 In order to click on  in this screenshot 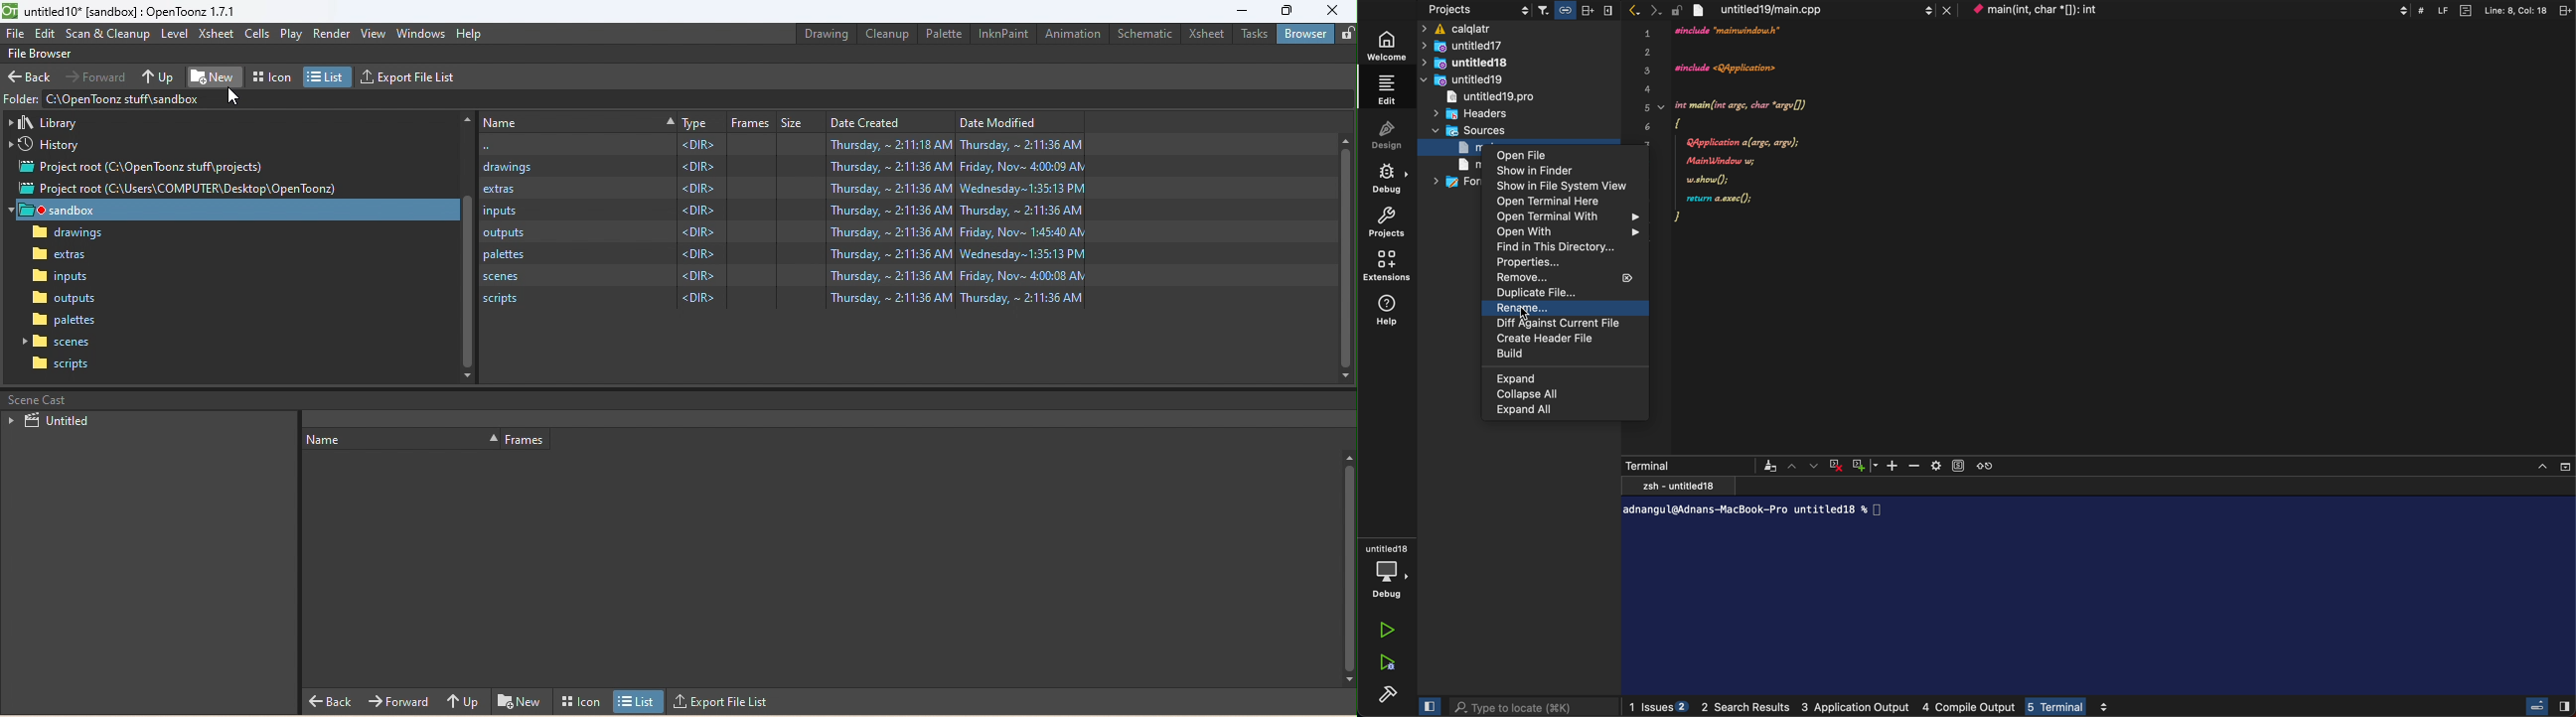, I will do `click(1578, 10)`.